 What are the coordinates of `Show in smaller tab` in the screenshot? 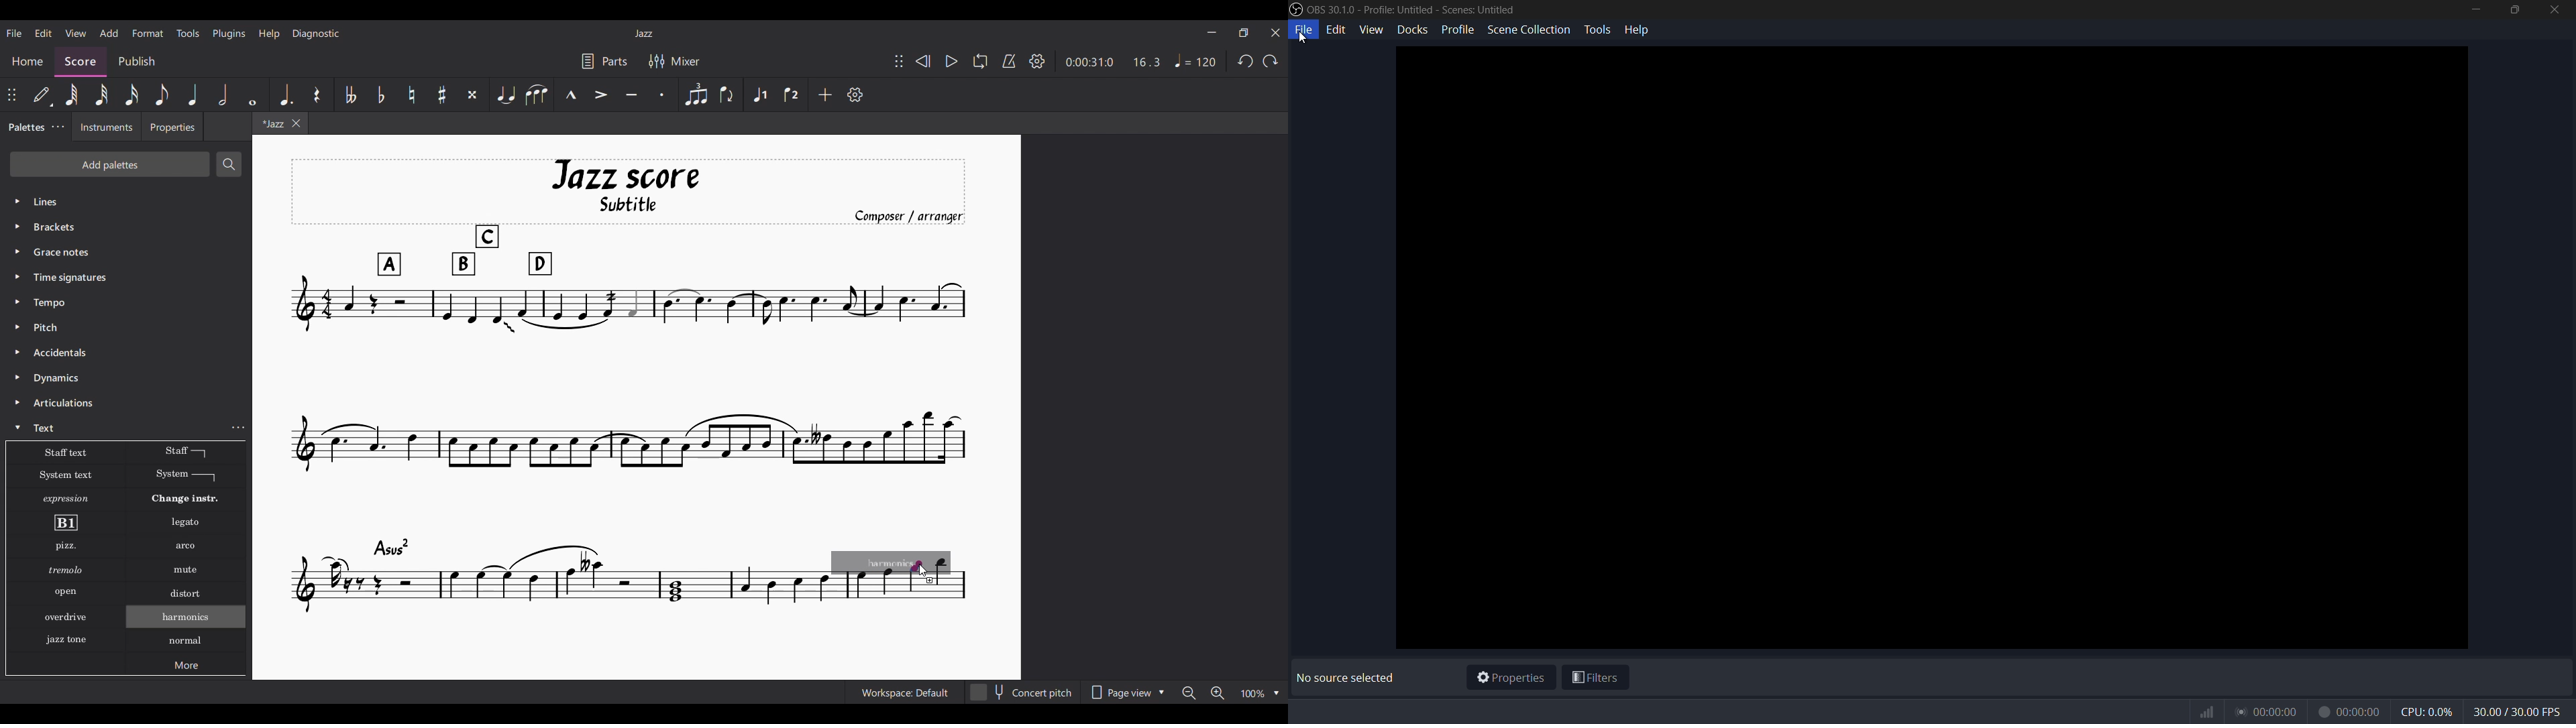 It's located at (1243, 33).